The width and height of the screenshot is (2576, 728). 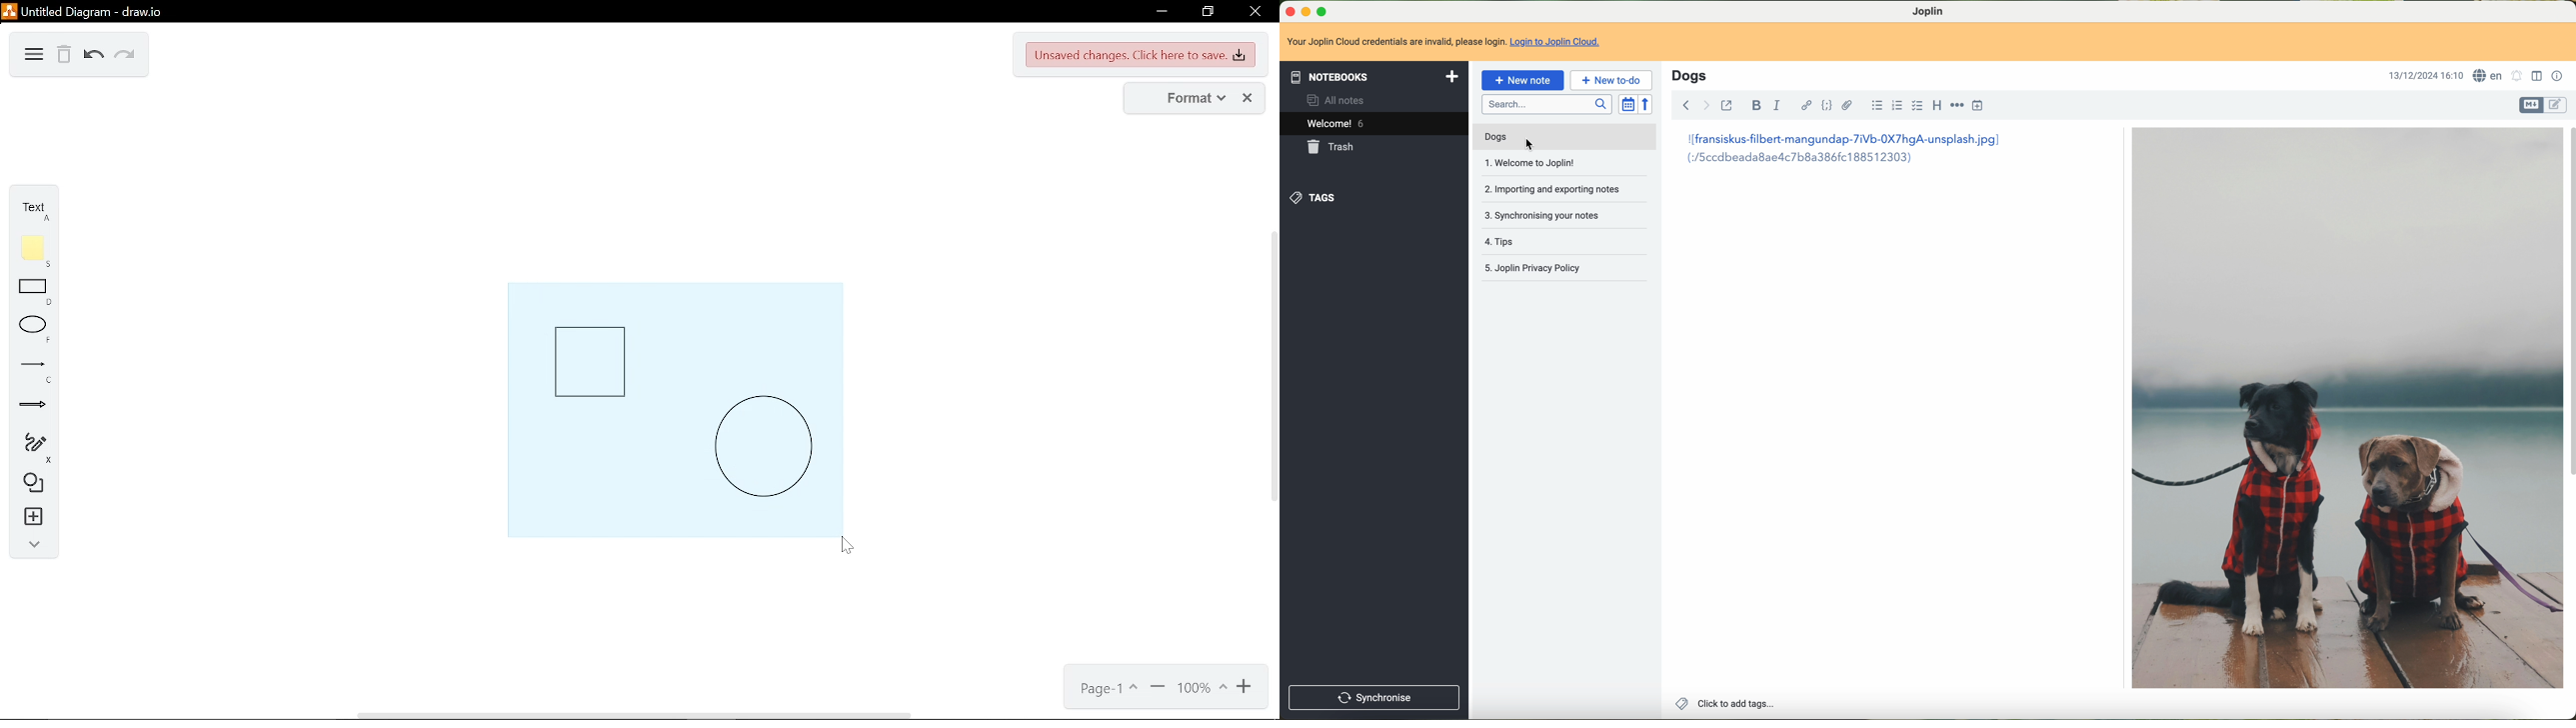 I want to click on reverse sort order, so click(x=1648, y=105).